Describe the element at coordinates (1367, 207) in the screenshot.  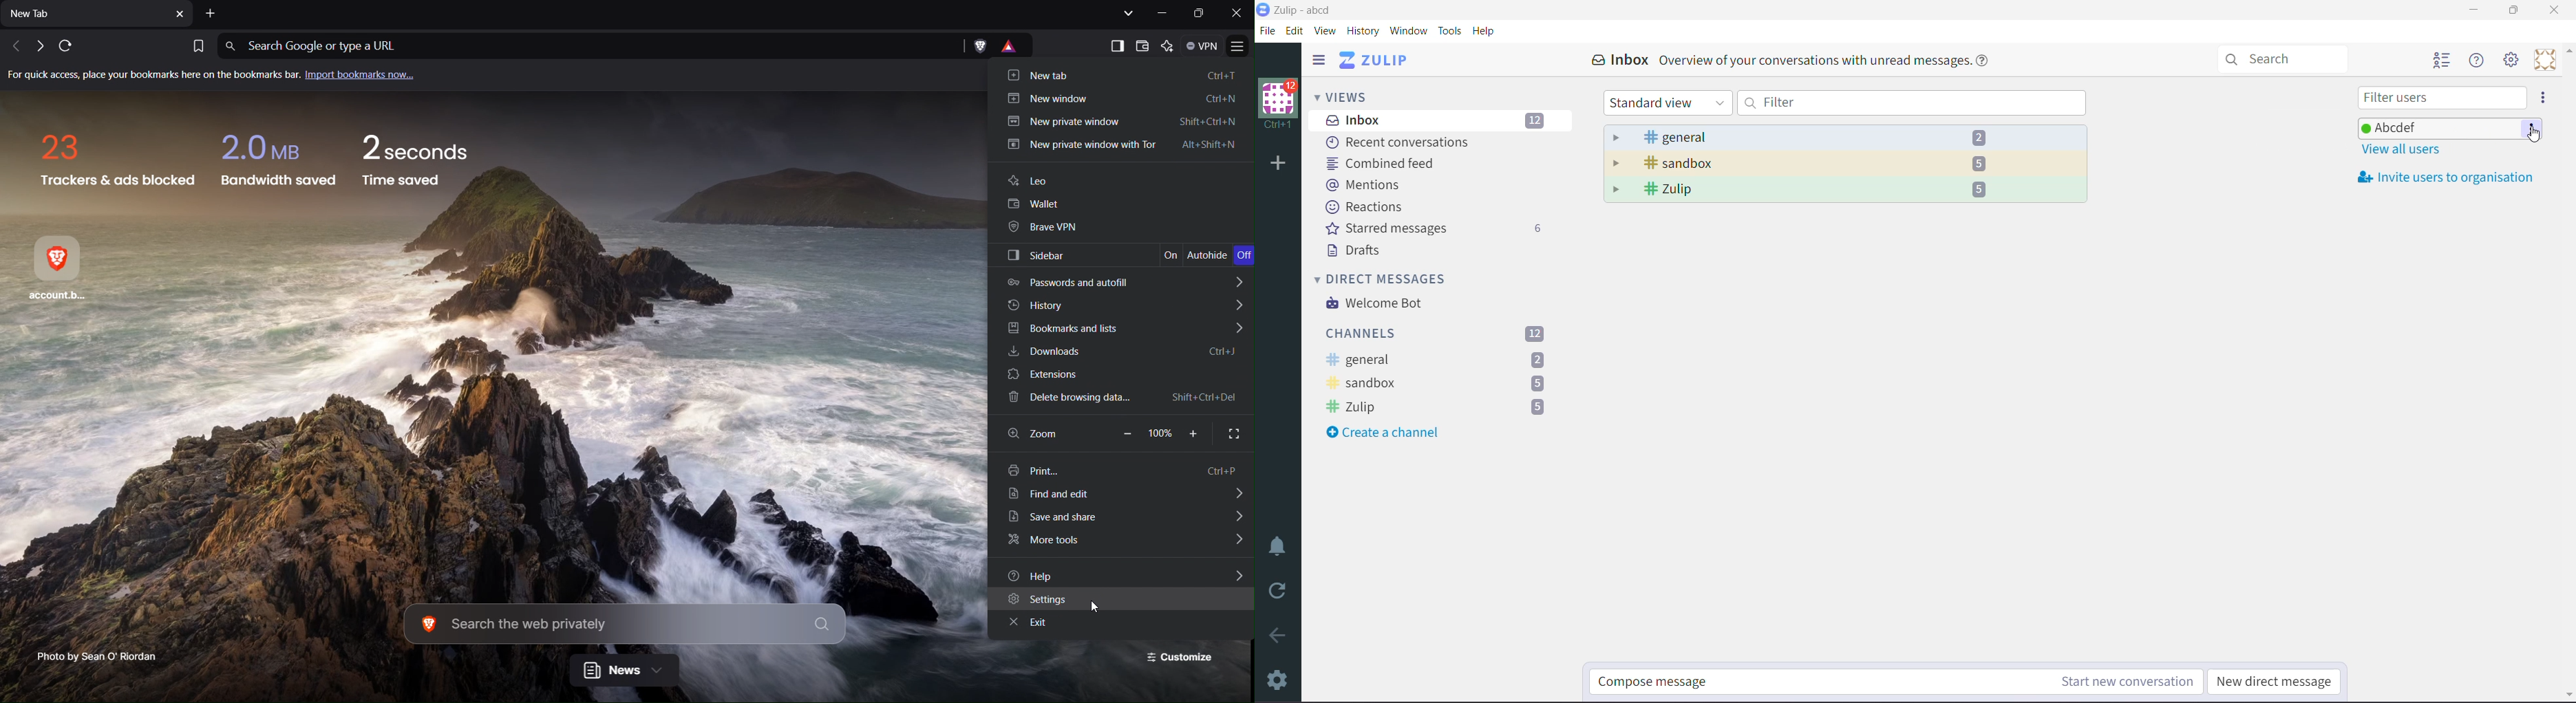
I see `Reactions` at that location.